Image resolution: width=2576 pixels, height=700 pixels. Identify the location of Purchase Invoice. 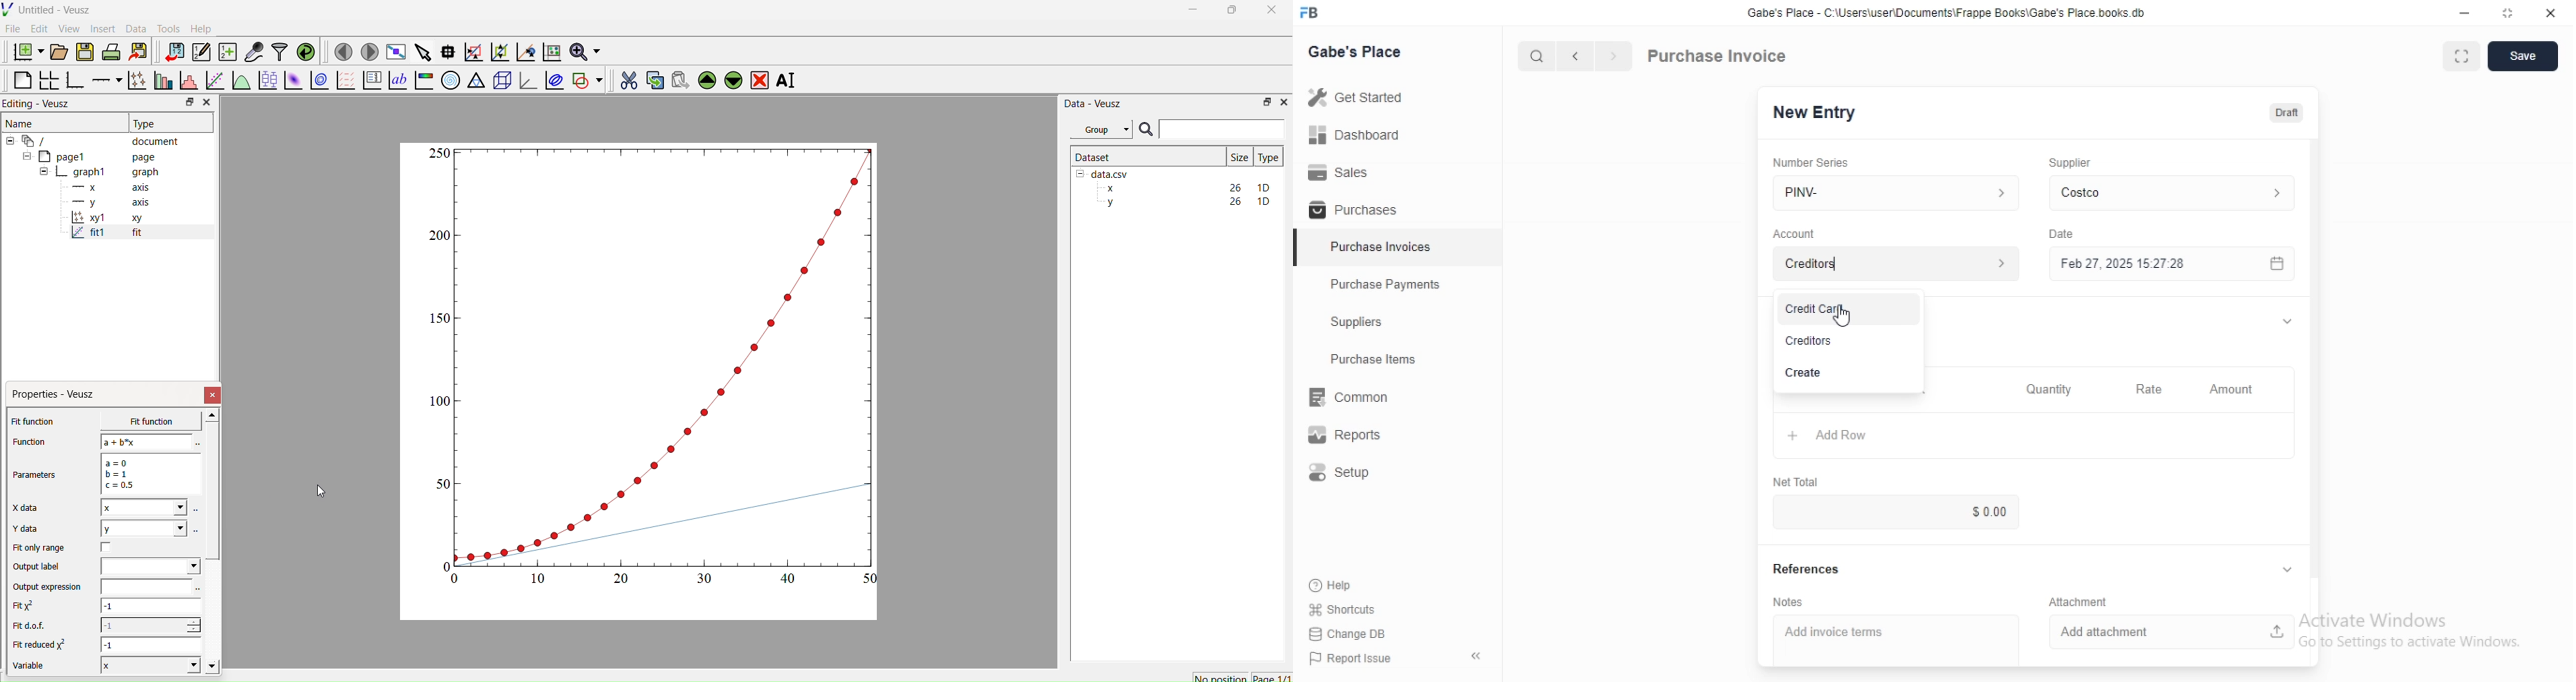
(1718, 55).